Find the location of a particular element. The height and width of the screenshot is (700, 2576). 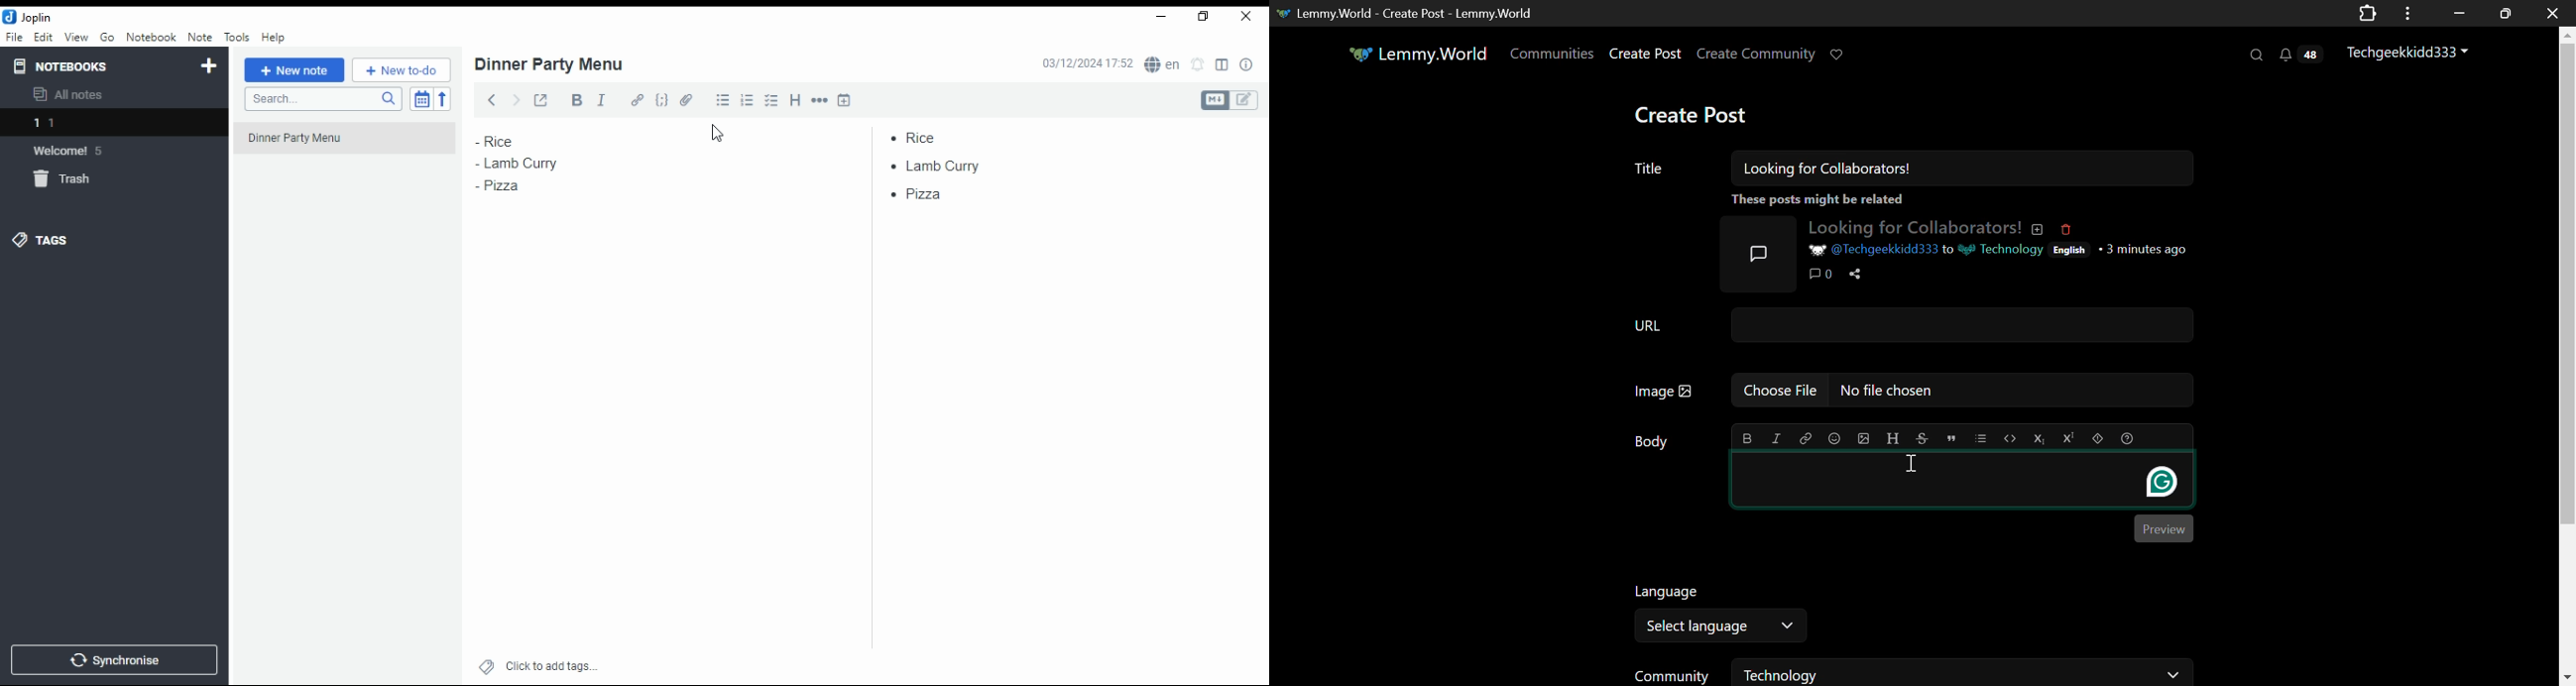

click to add tags is located at coordinates (549, 665).